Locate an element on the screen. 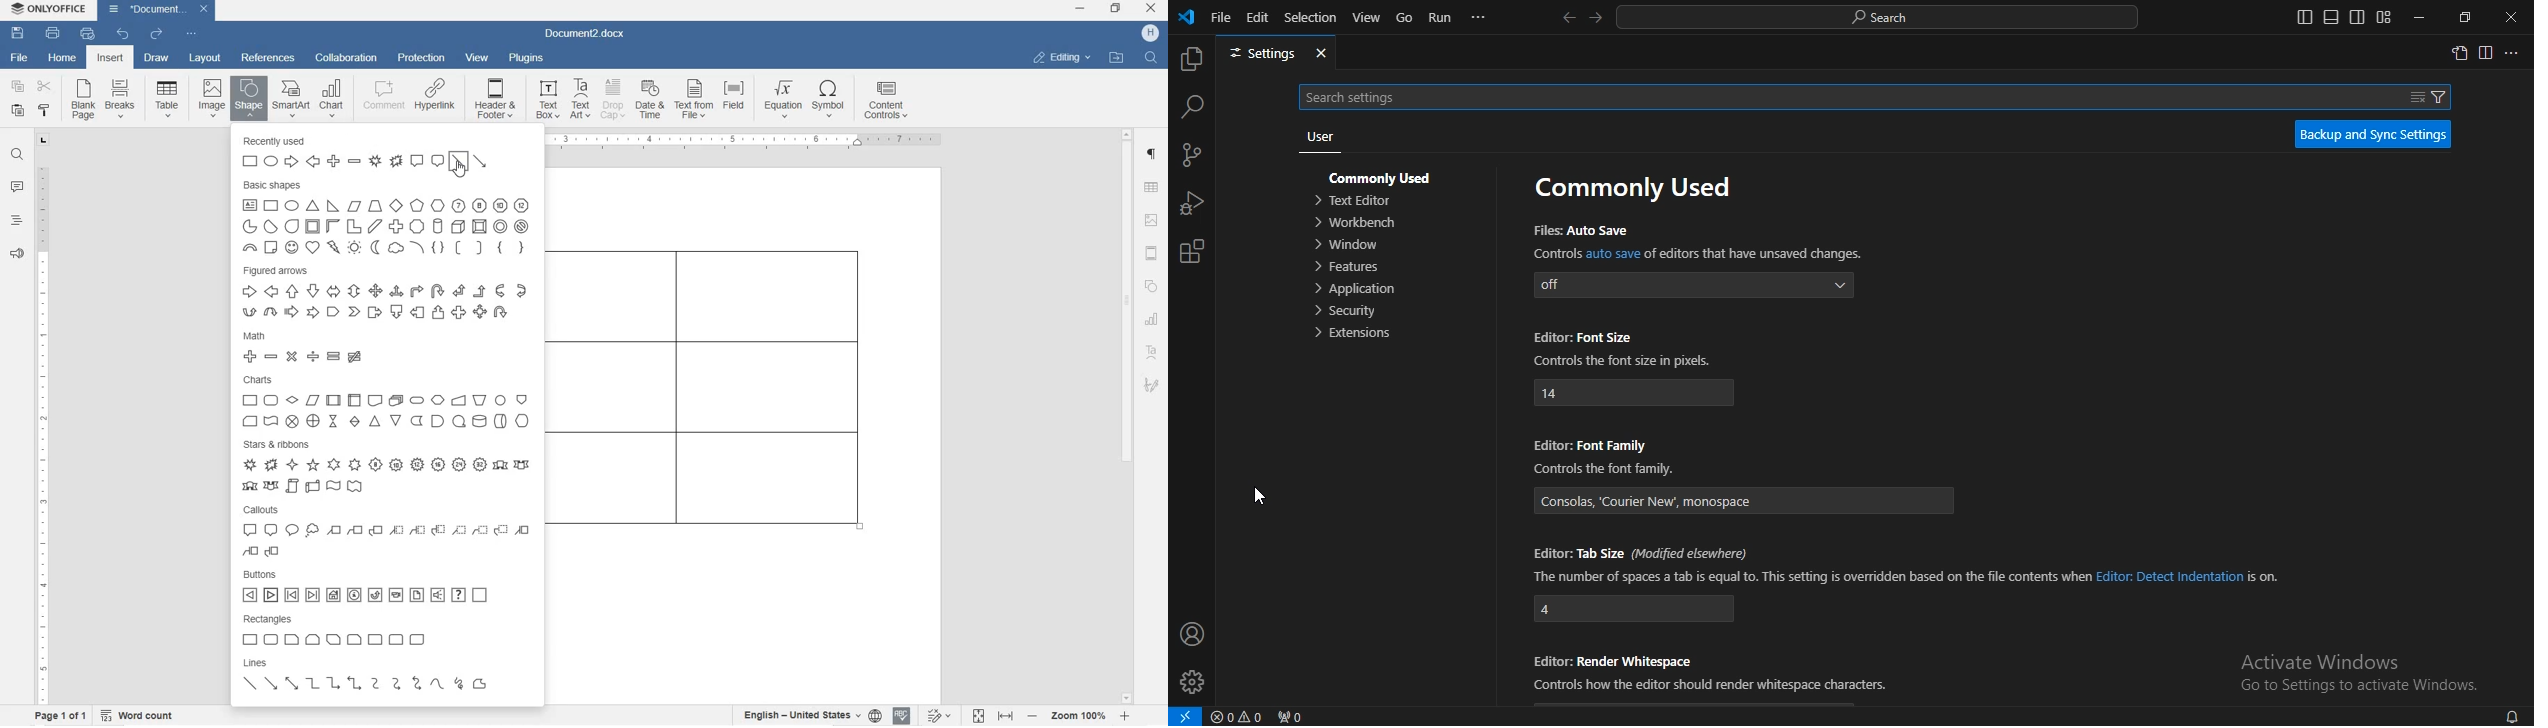  go is located at coordinates (1405, 19).